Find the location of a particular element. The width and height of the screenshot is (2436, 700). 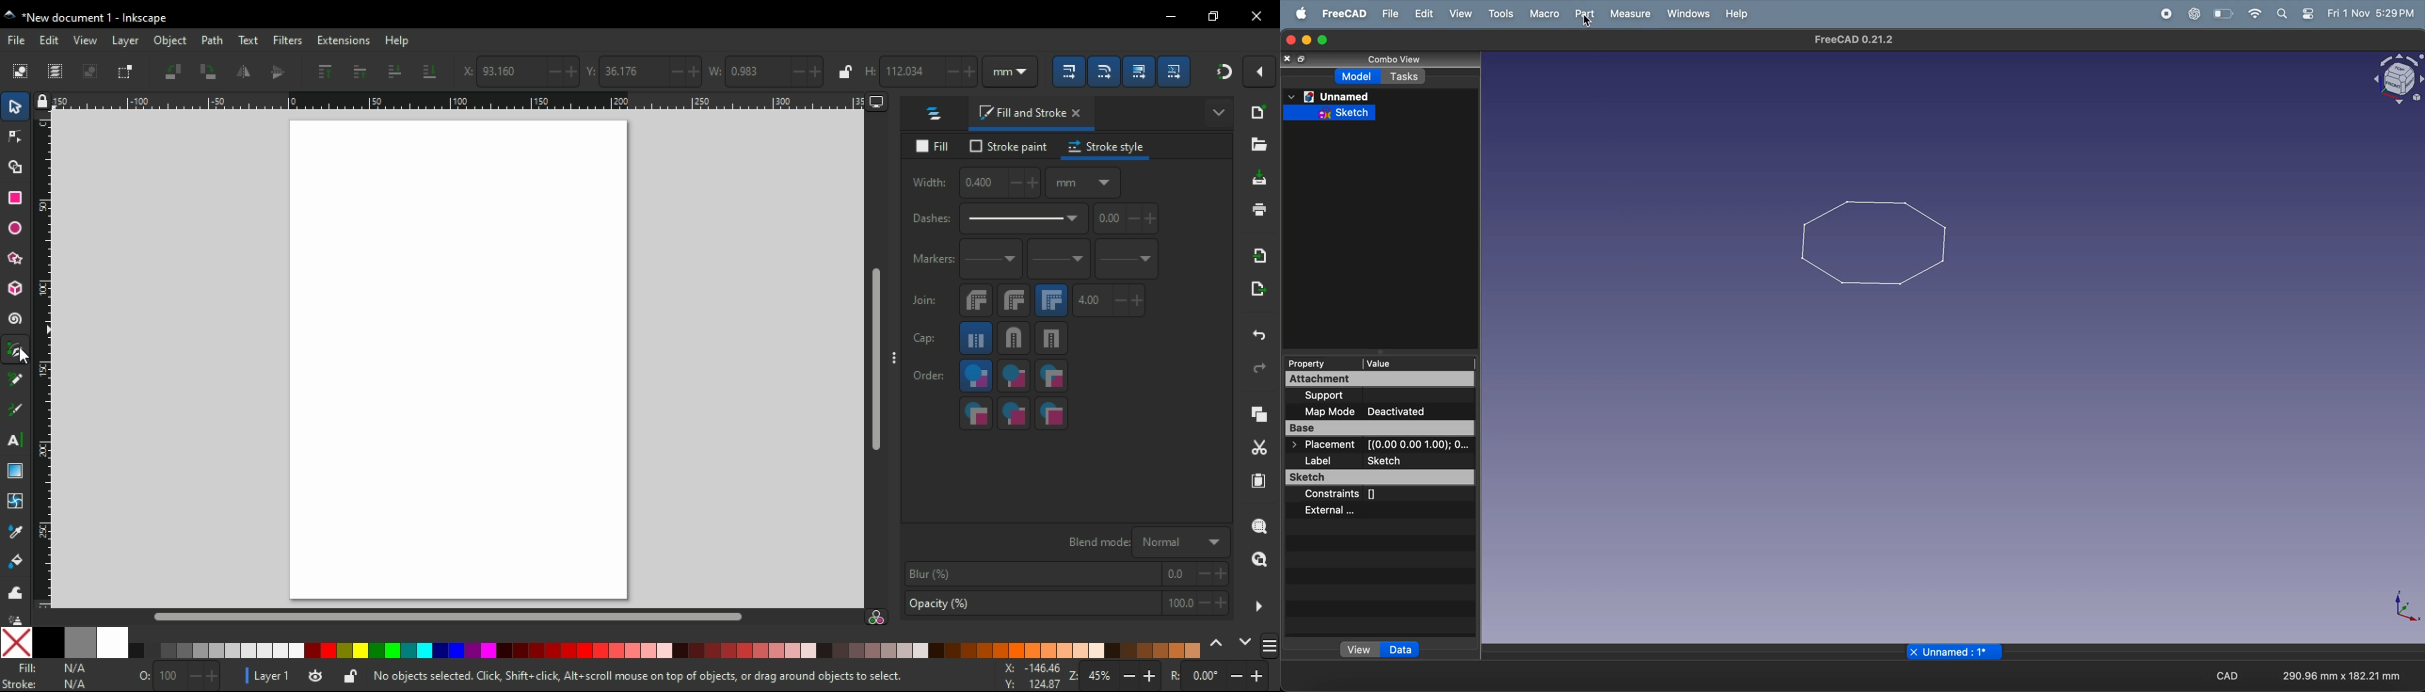

lock is located at coordinates (844, 72).